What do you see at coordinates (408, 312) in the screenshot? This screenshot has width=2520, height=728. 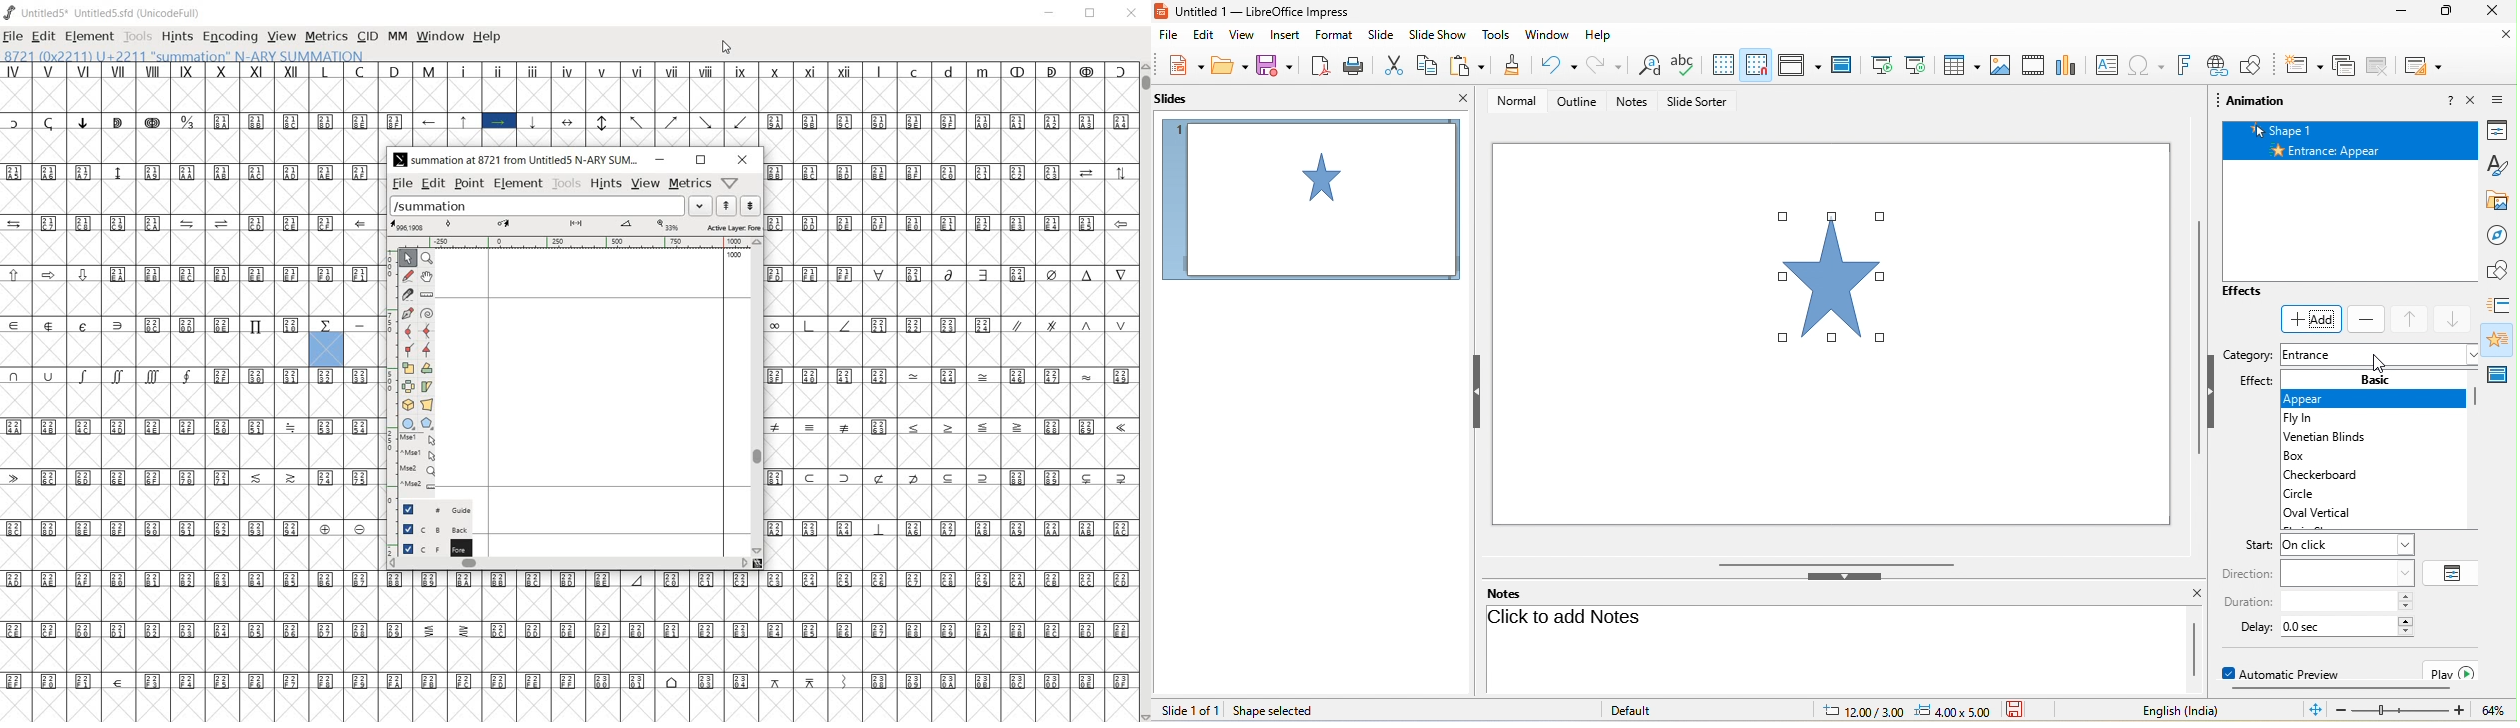 I see `add a point, then drag out its control points` at bounding box center [408, 312].